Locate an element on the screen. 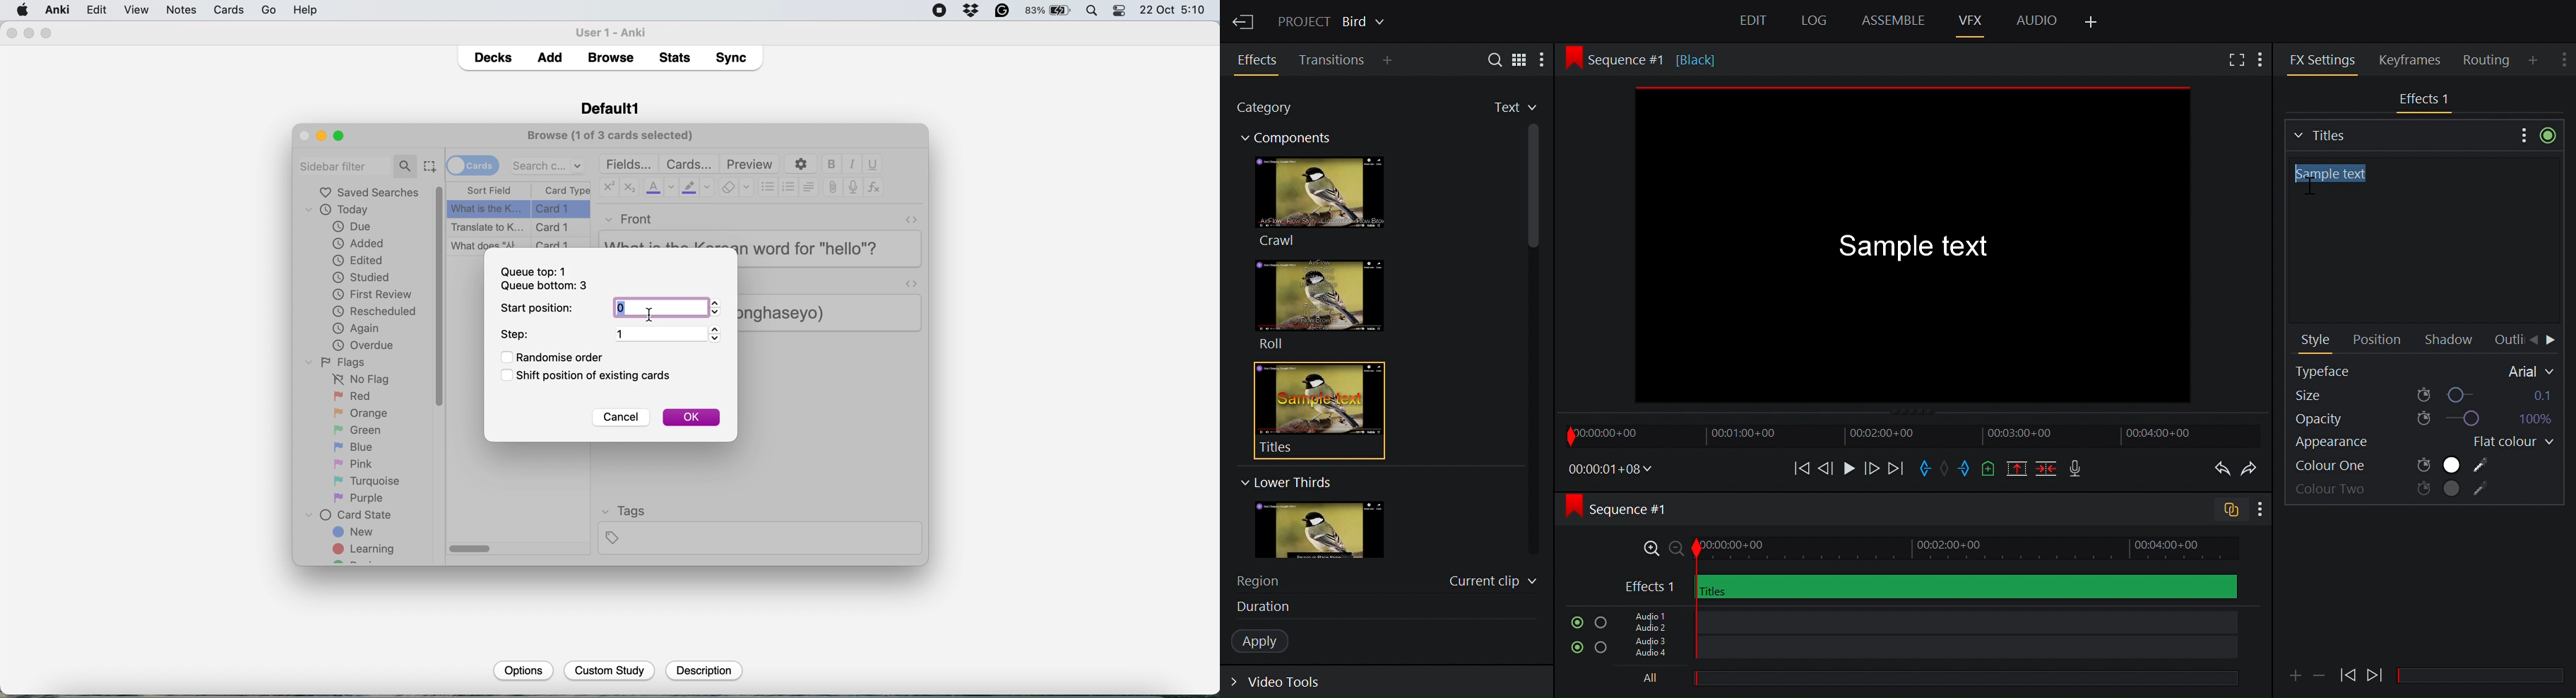 This screenshot has height=700, width=2576. horizontal scroll bar is located at coordinates (471, 550).